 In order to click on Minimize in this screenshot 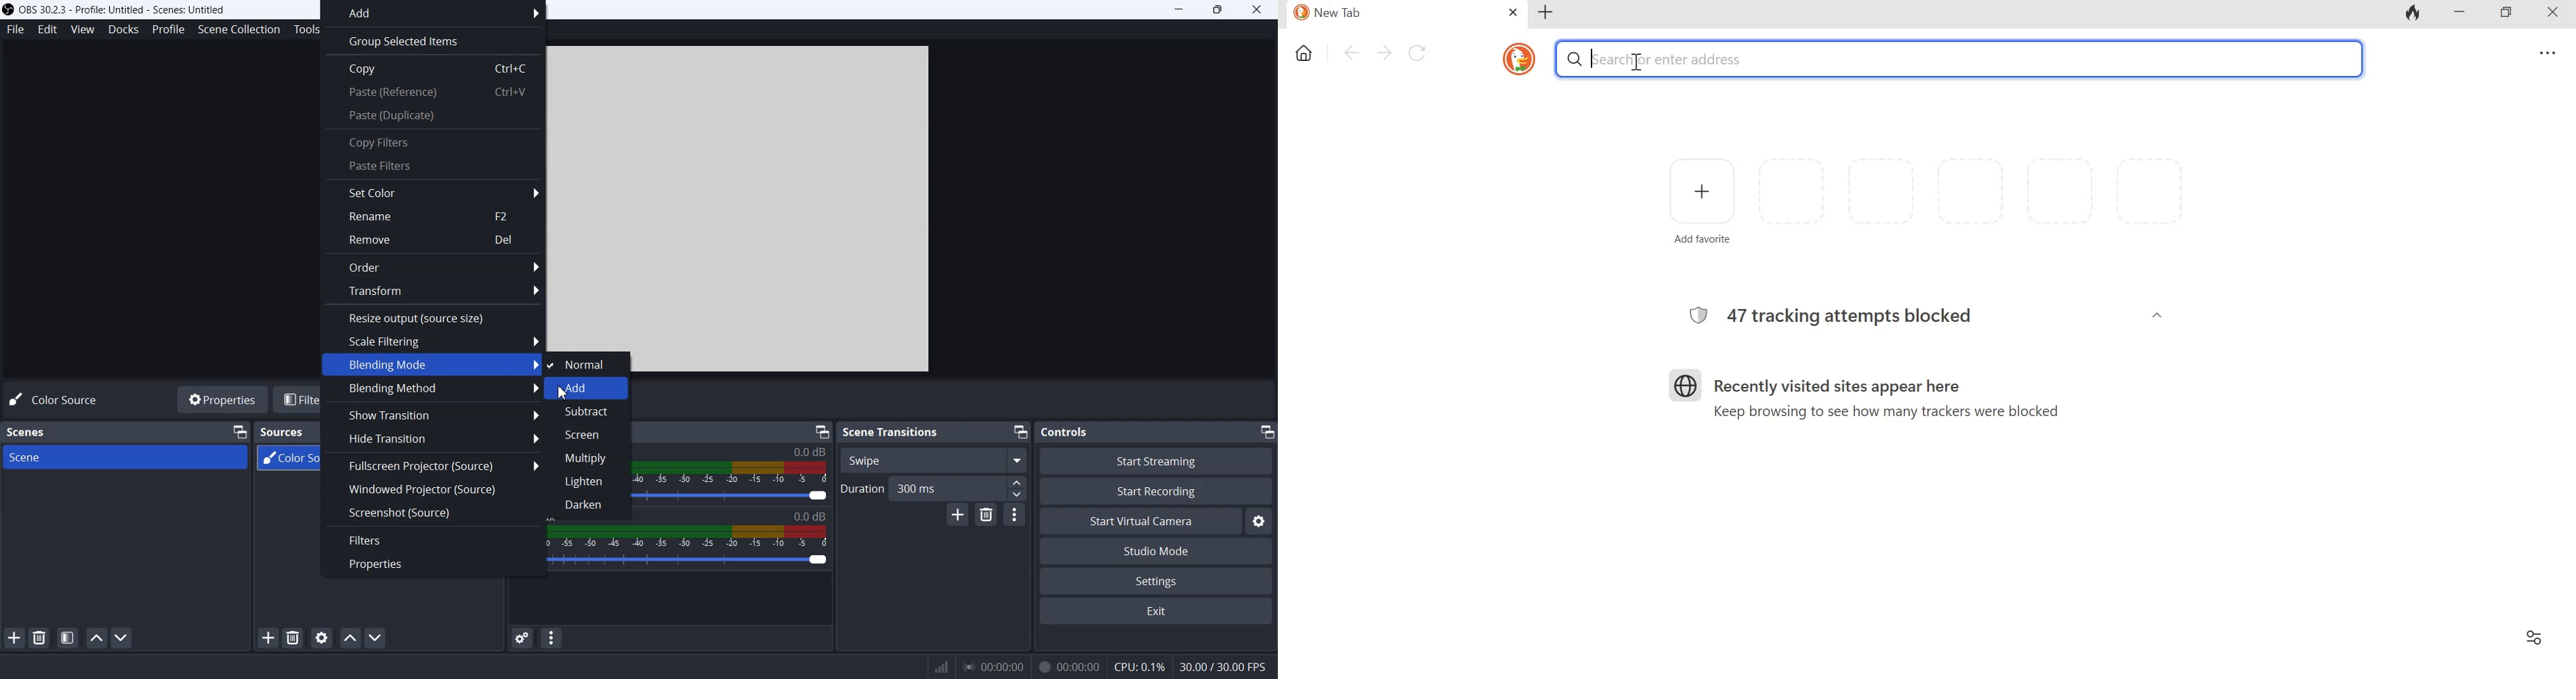, I will do `click(1020, 433)`.